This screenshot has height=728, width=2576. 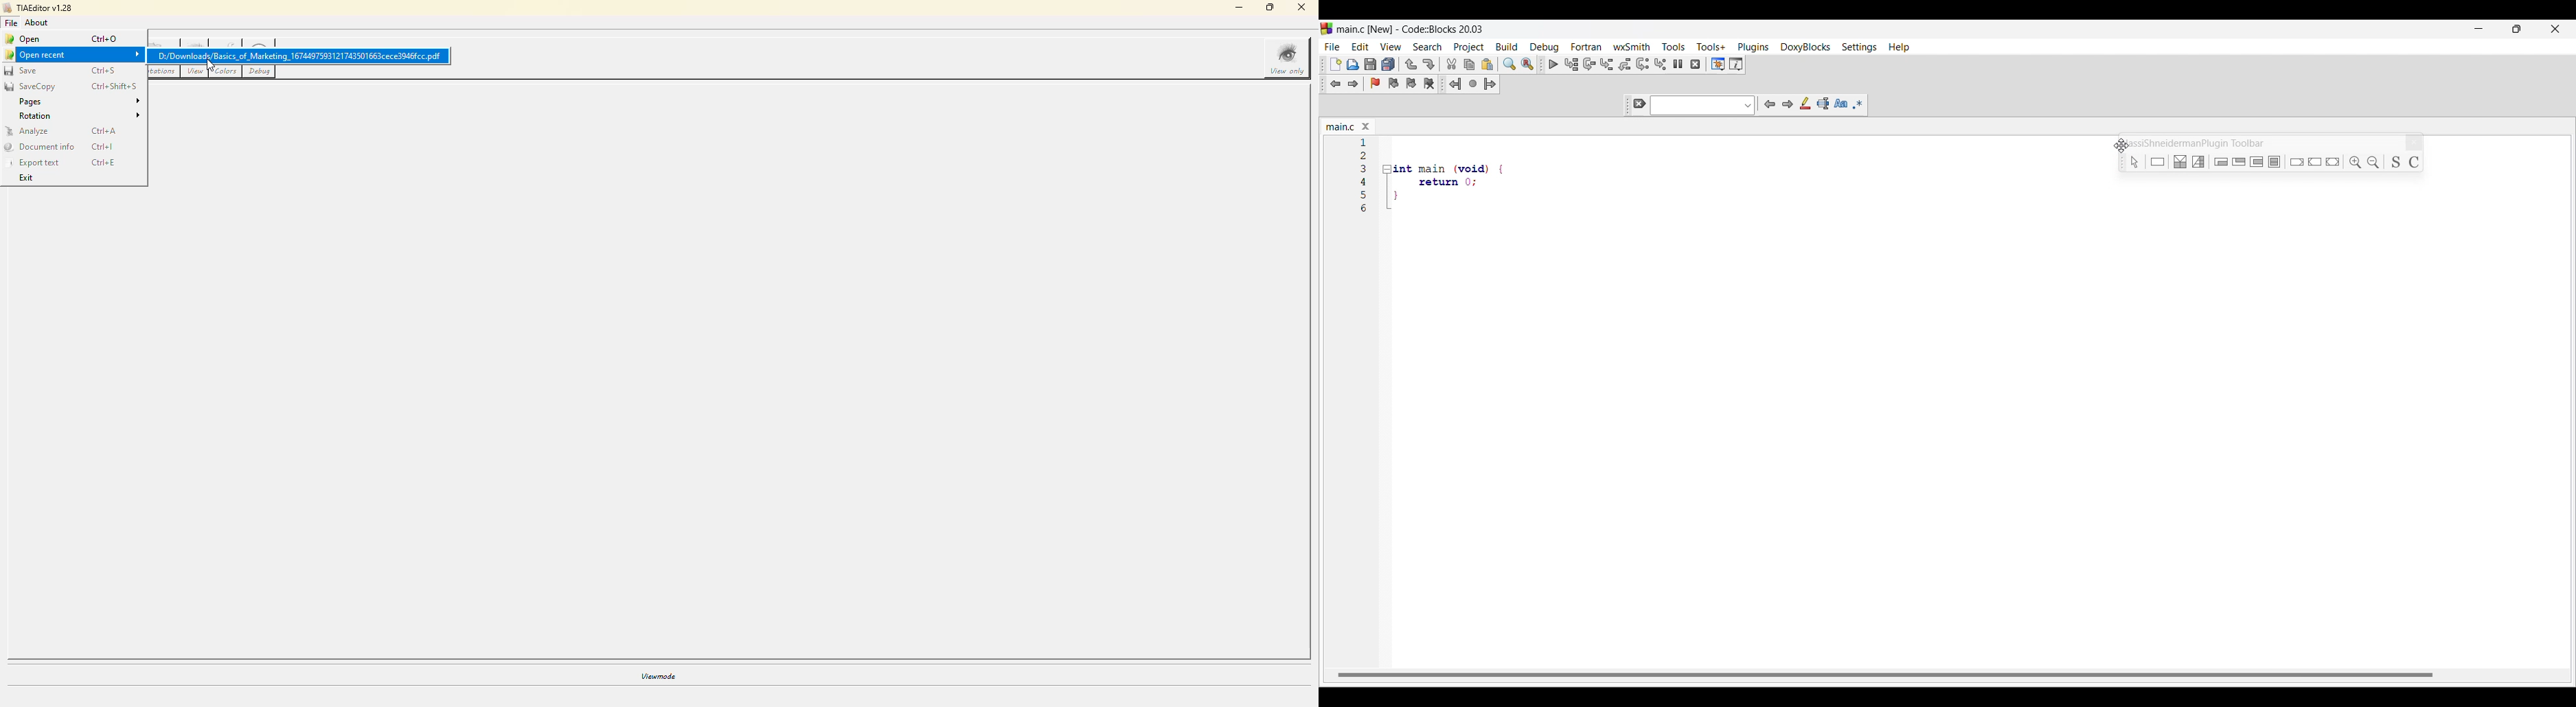 I want to click on , so click(x=2355, y=162).